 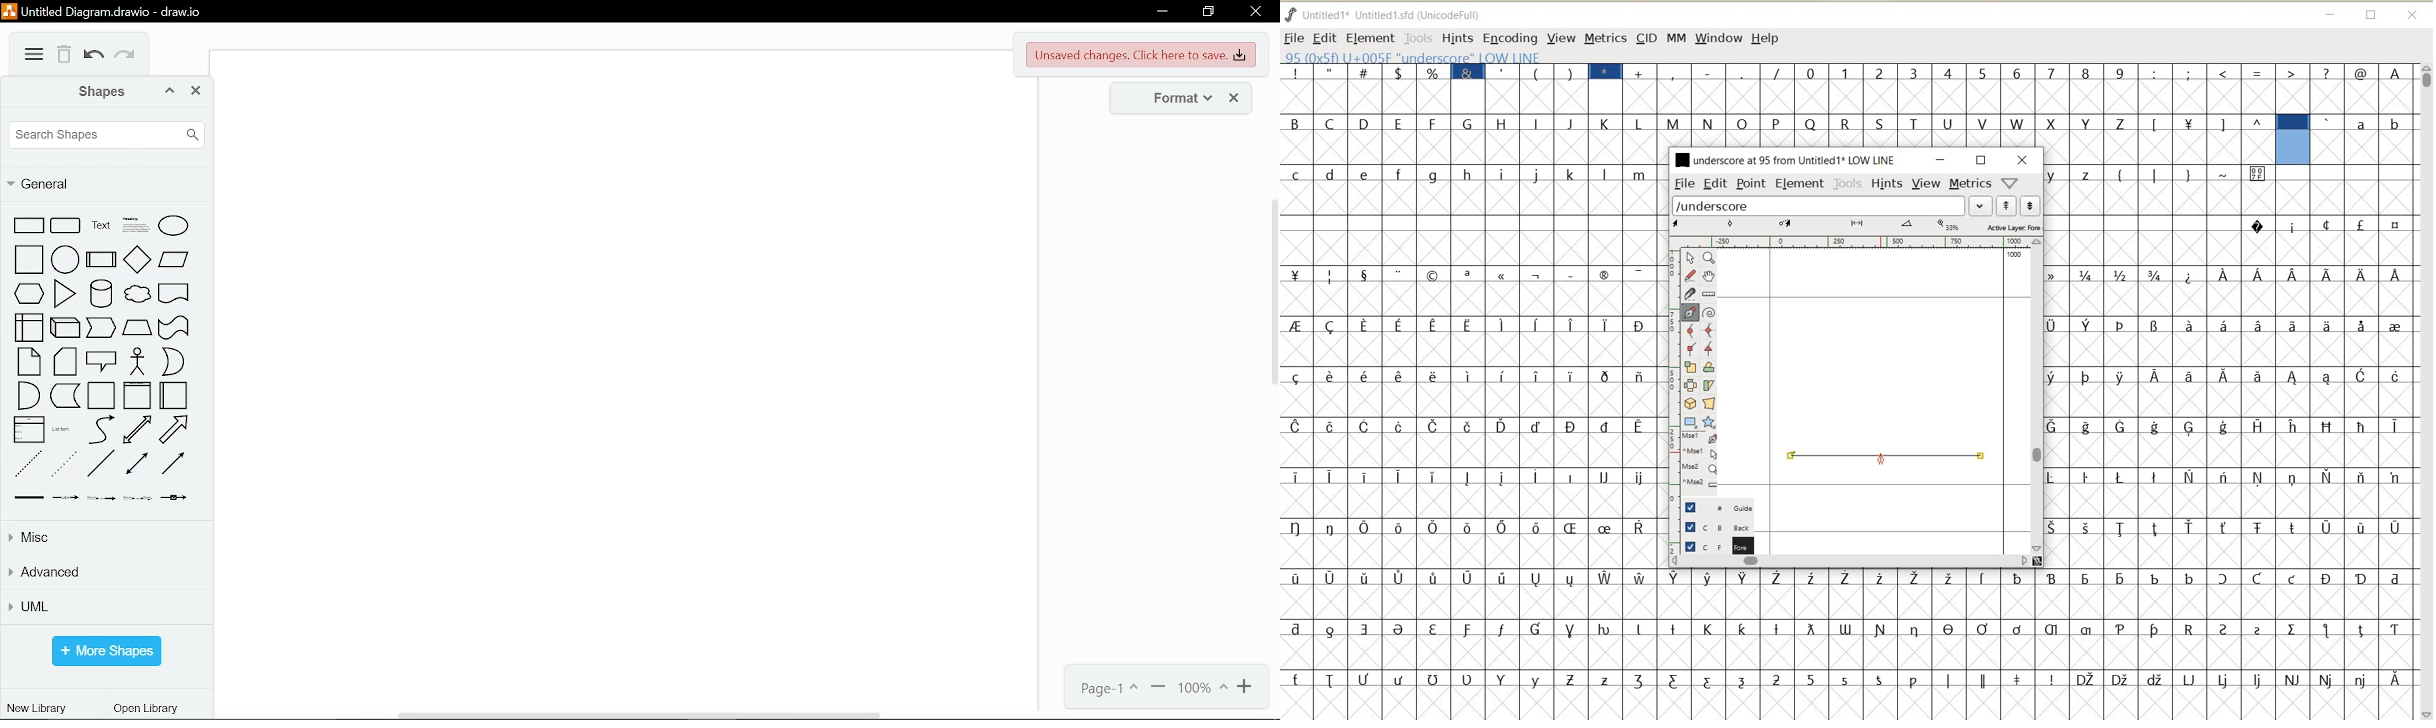 I want to click on redo, so click(x=128, y=58).